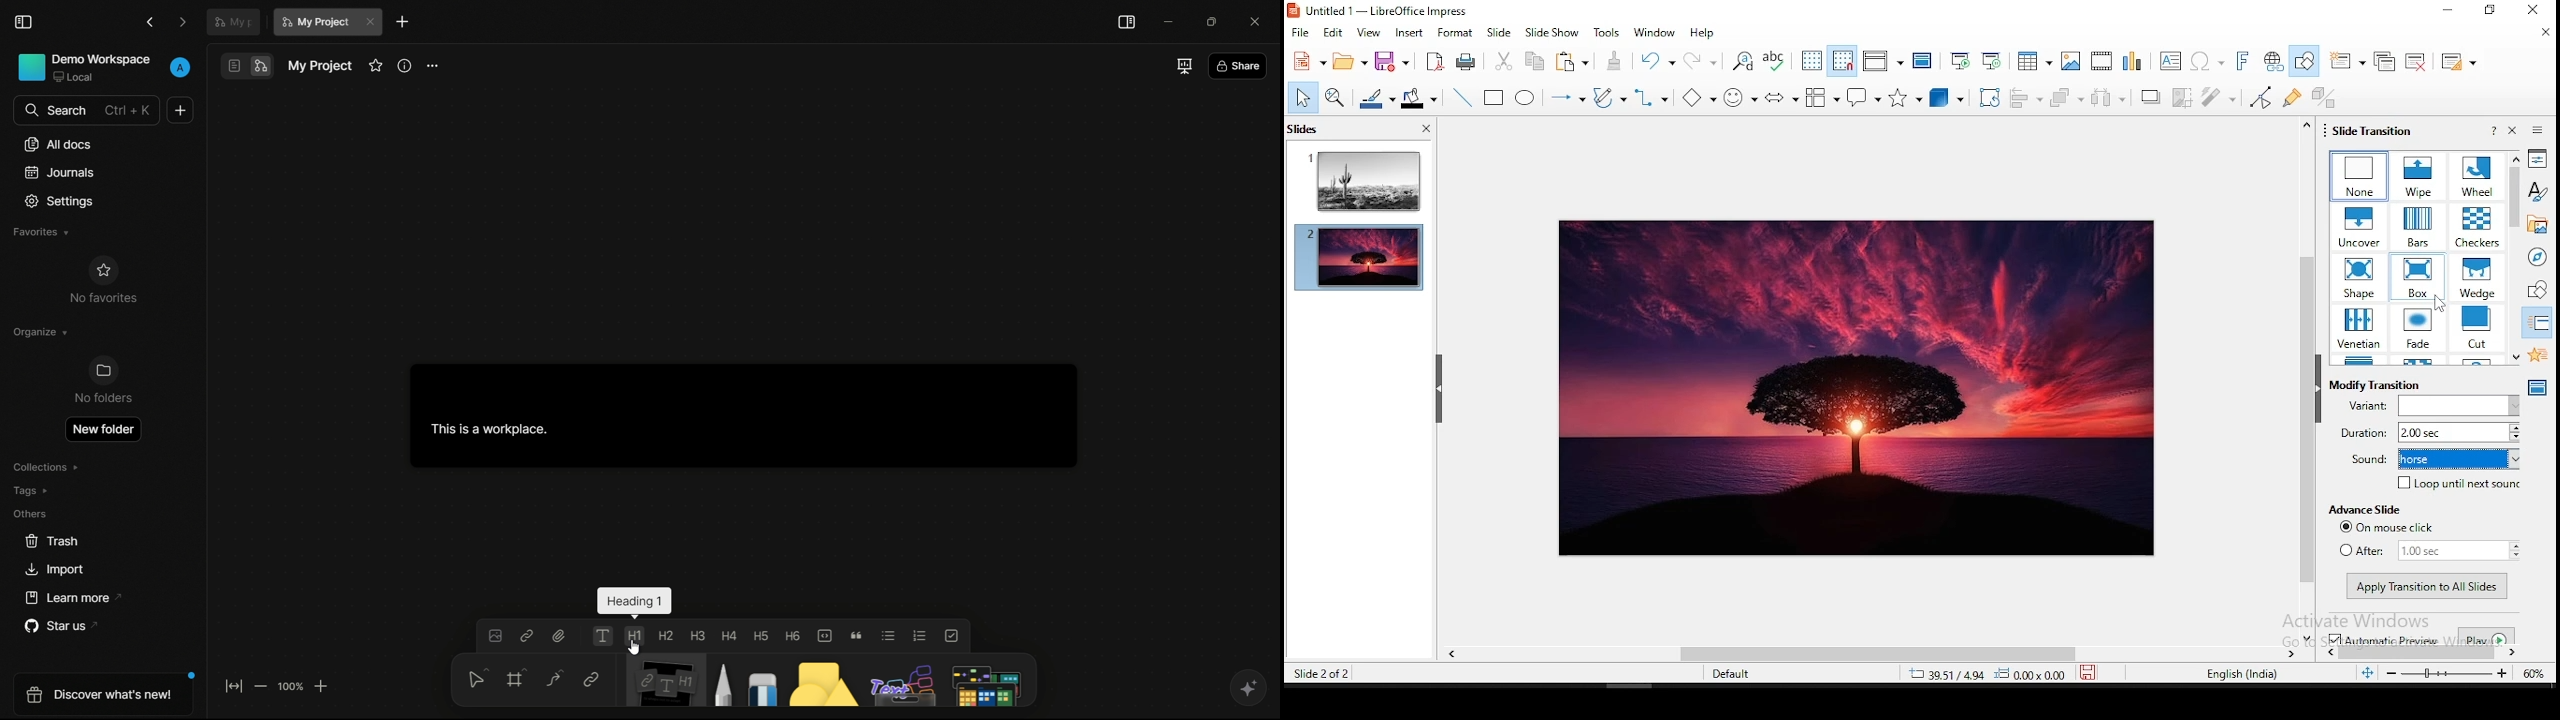 The height and width of the screenshot is (728, 2576). Describe the element at coordinates (2323, 96) in the screenshot. I see `toggle extrusiuon` at that location.